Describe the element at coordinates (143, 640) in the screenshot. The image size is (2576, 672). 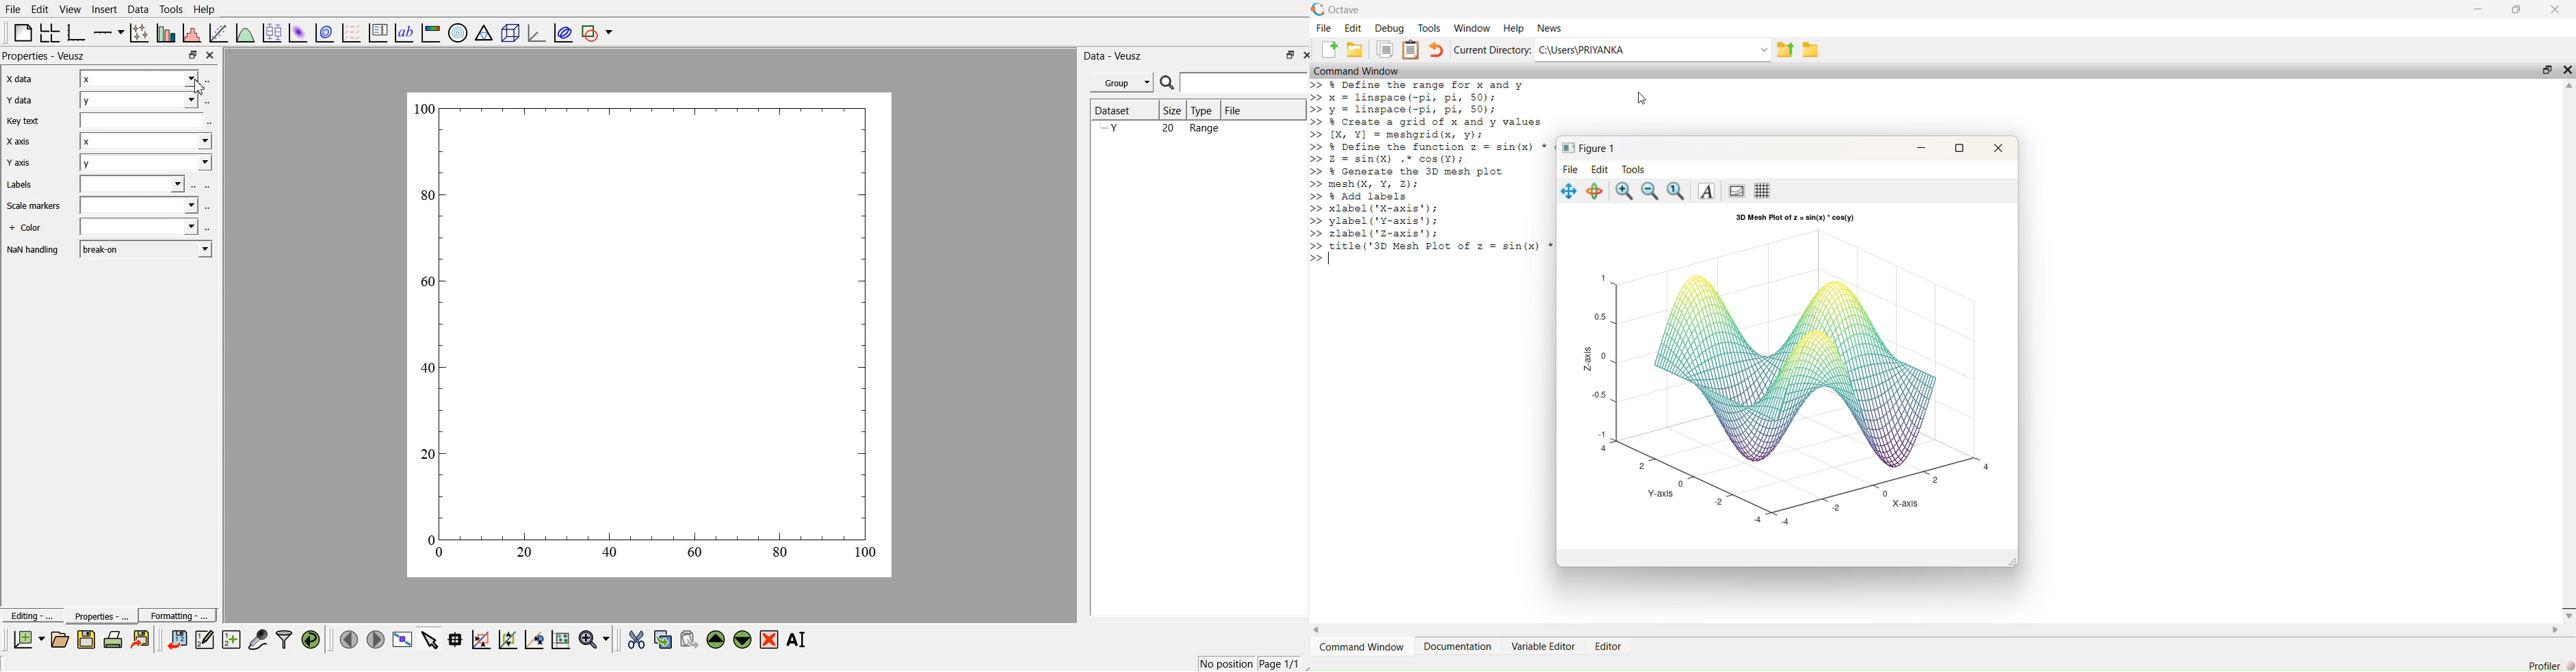
I see `Export to graphics format` at that location.